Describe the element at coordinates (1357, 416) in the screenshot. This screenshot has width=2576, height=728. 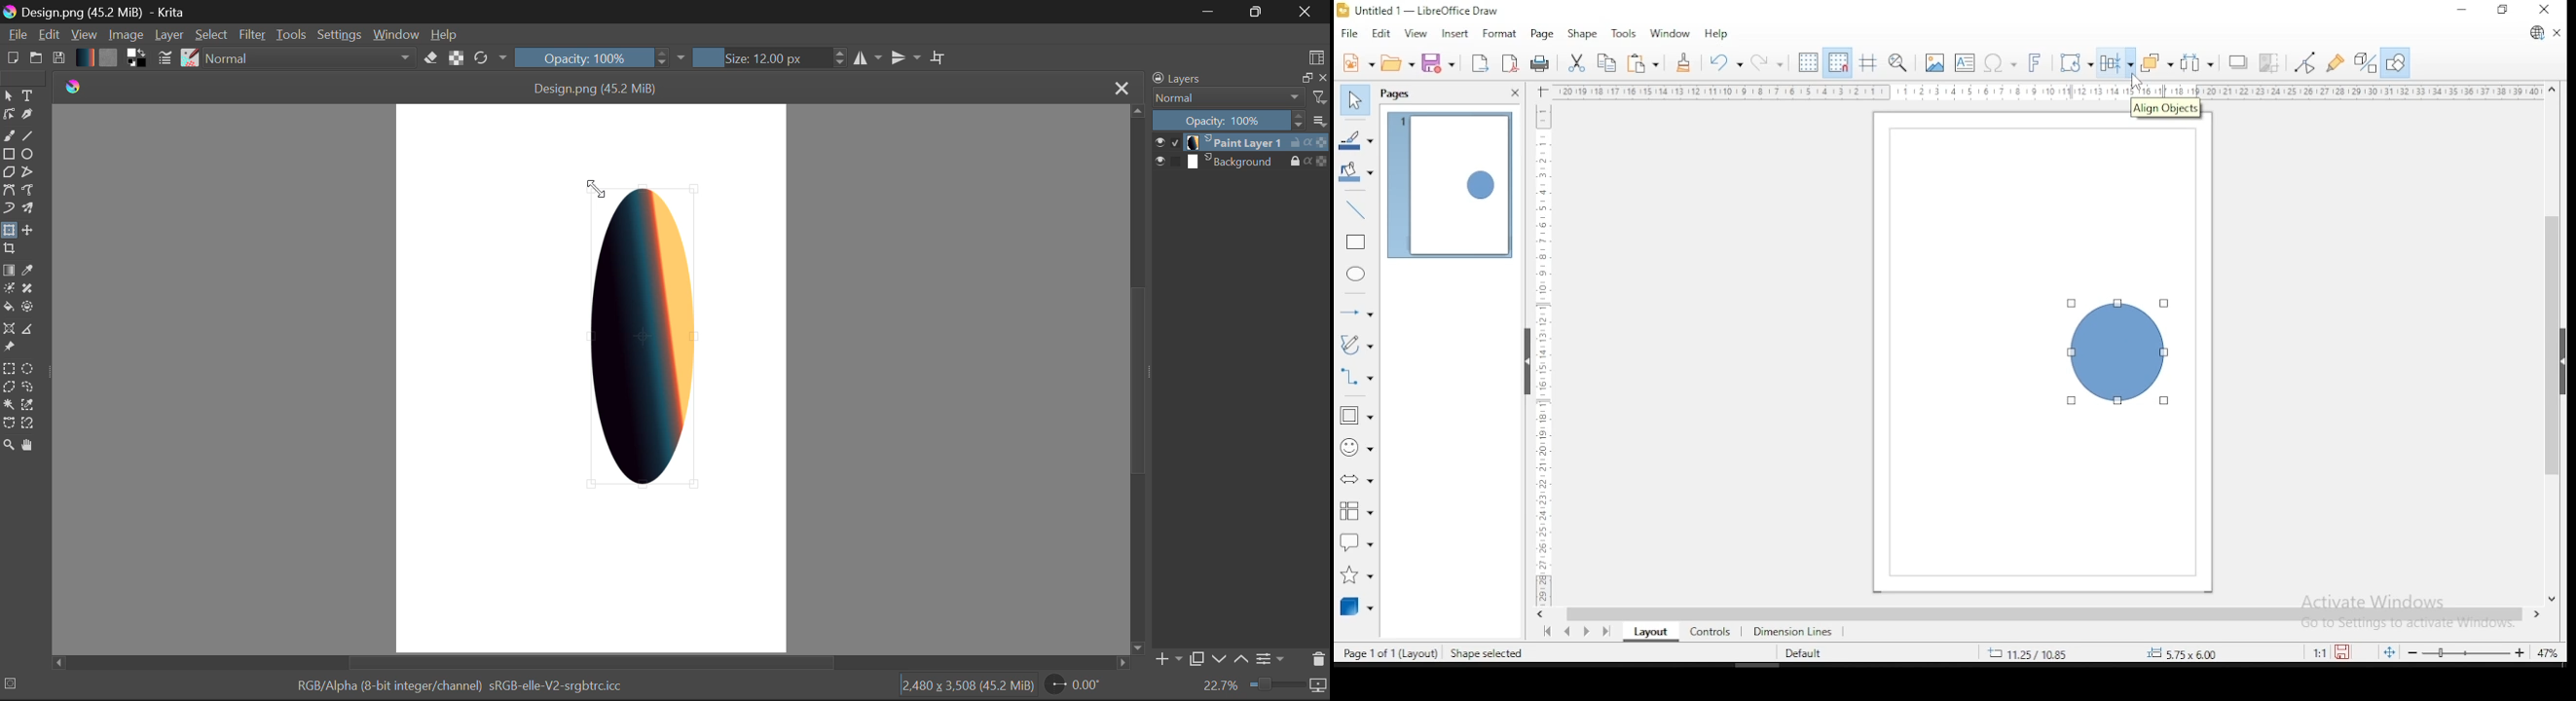
I see `simple shapes` at that location.